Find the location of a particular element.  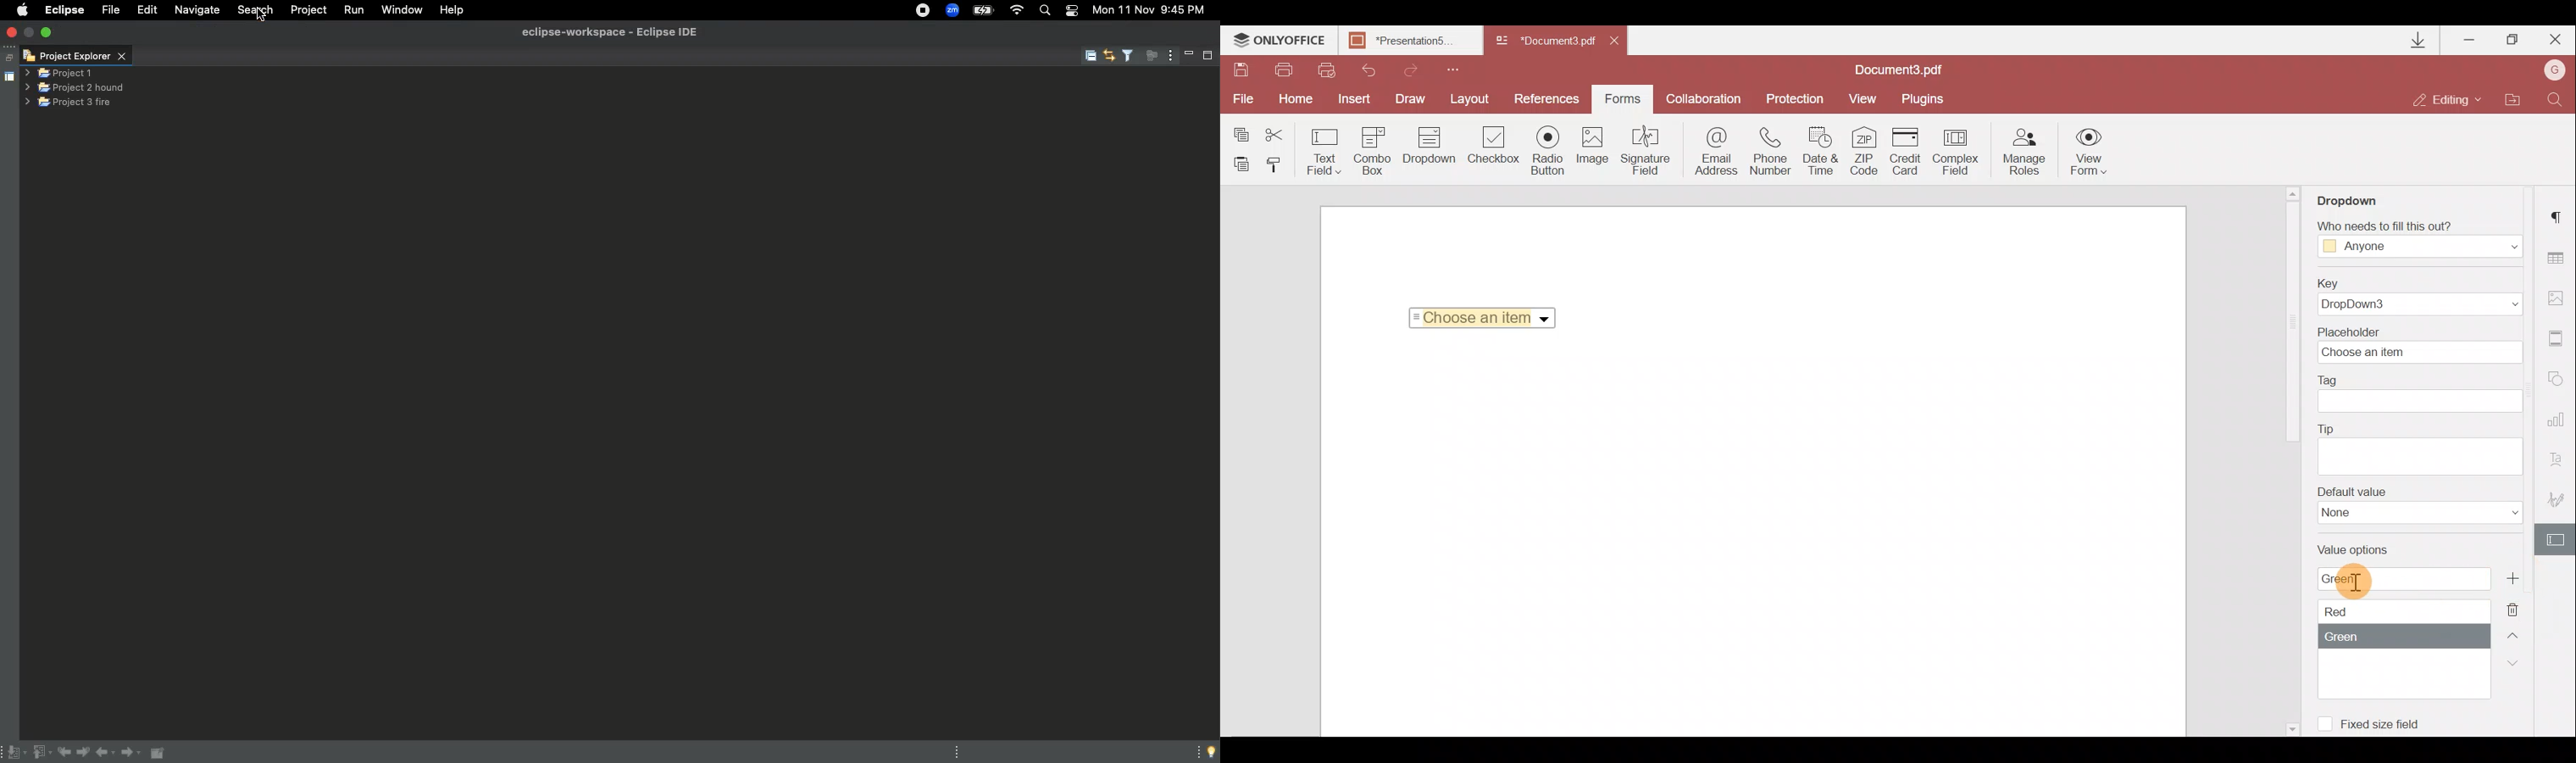

Close is located at coordinates (2554, 40).